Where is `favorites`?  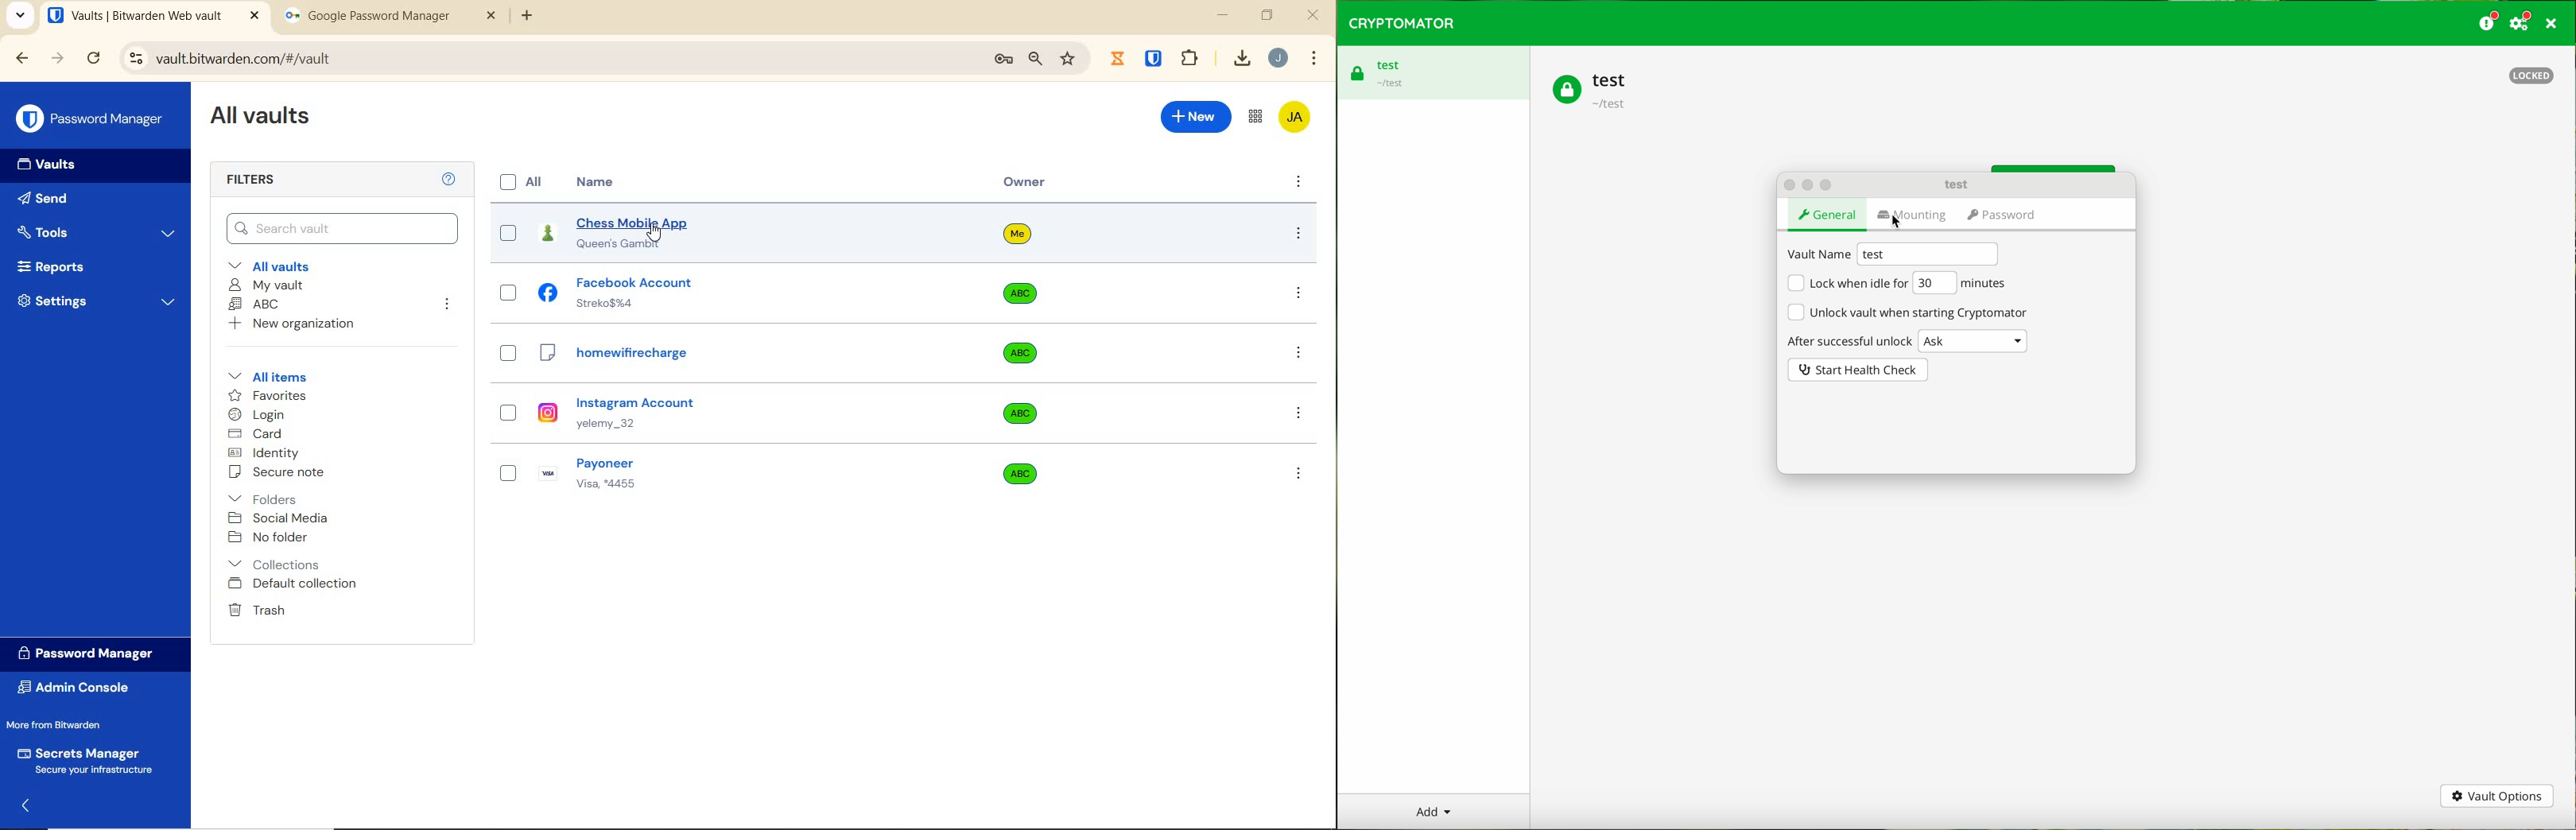 favorites is located at coordinates (270, 395).